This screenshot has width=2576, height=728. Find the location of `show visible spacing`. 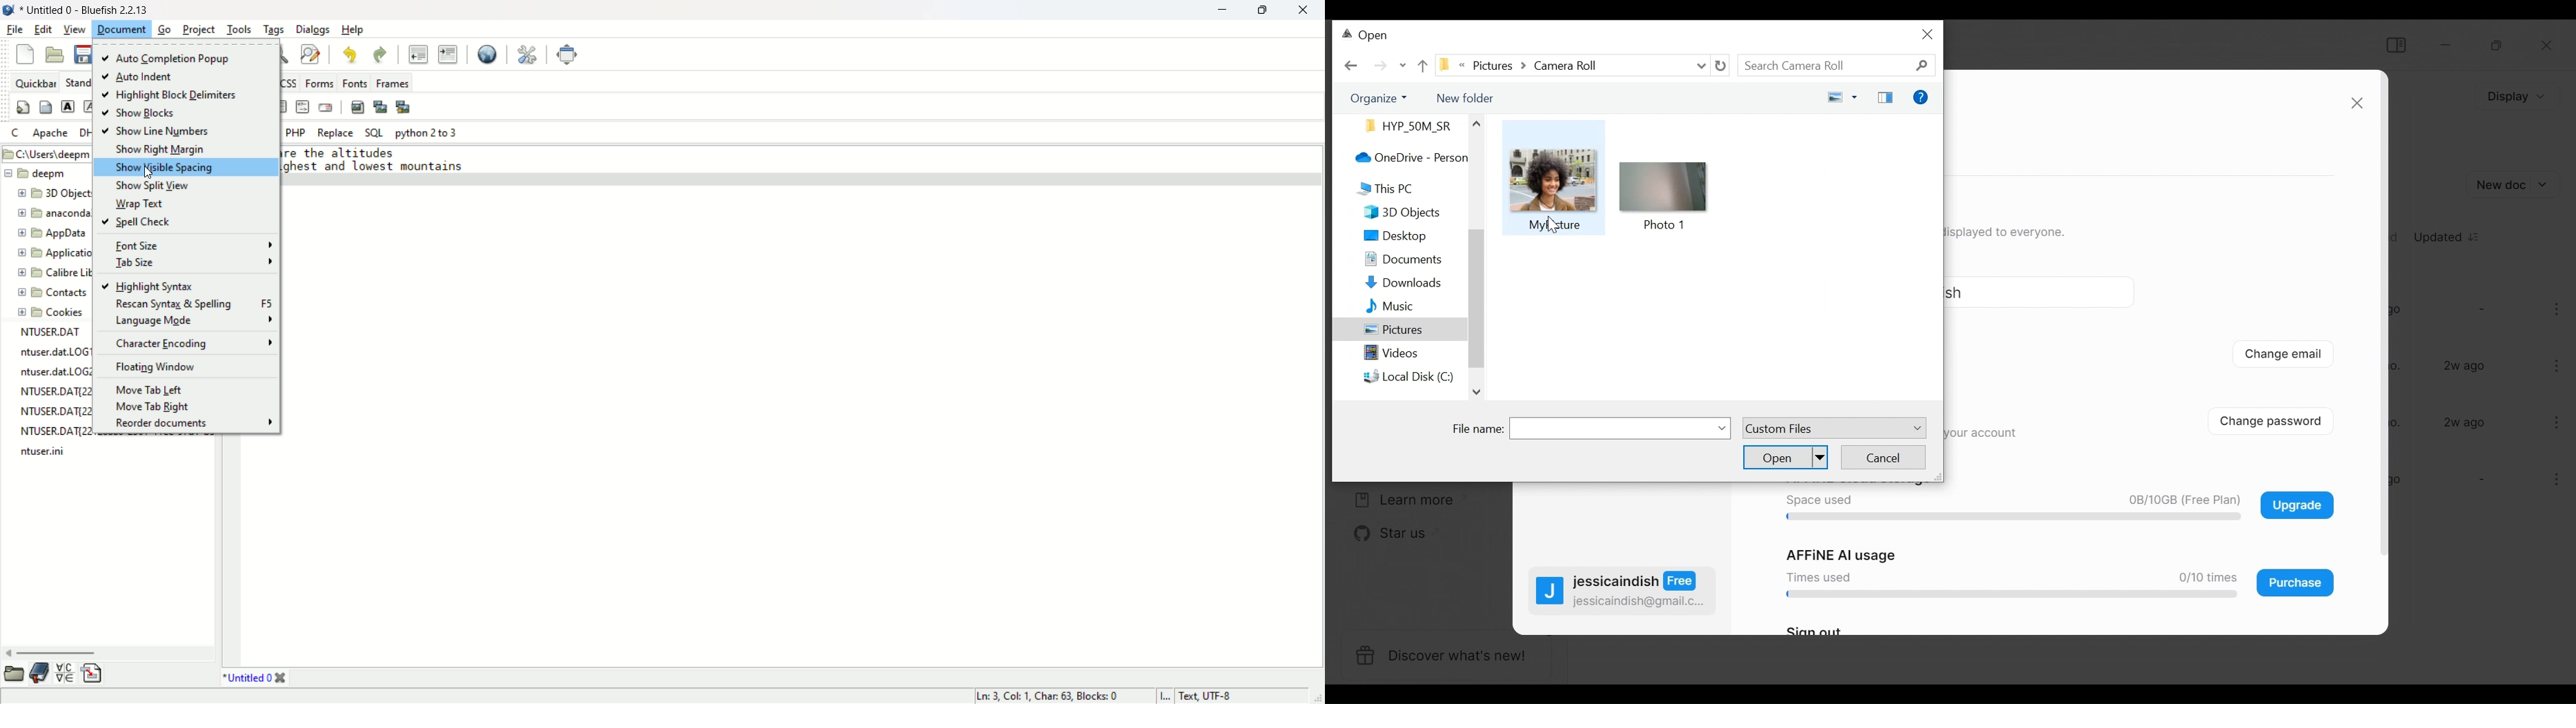

show visible spacing is located at coordinates (183, 167).